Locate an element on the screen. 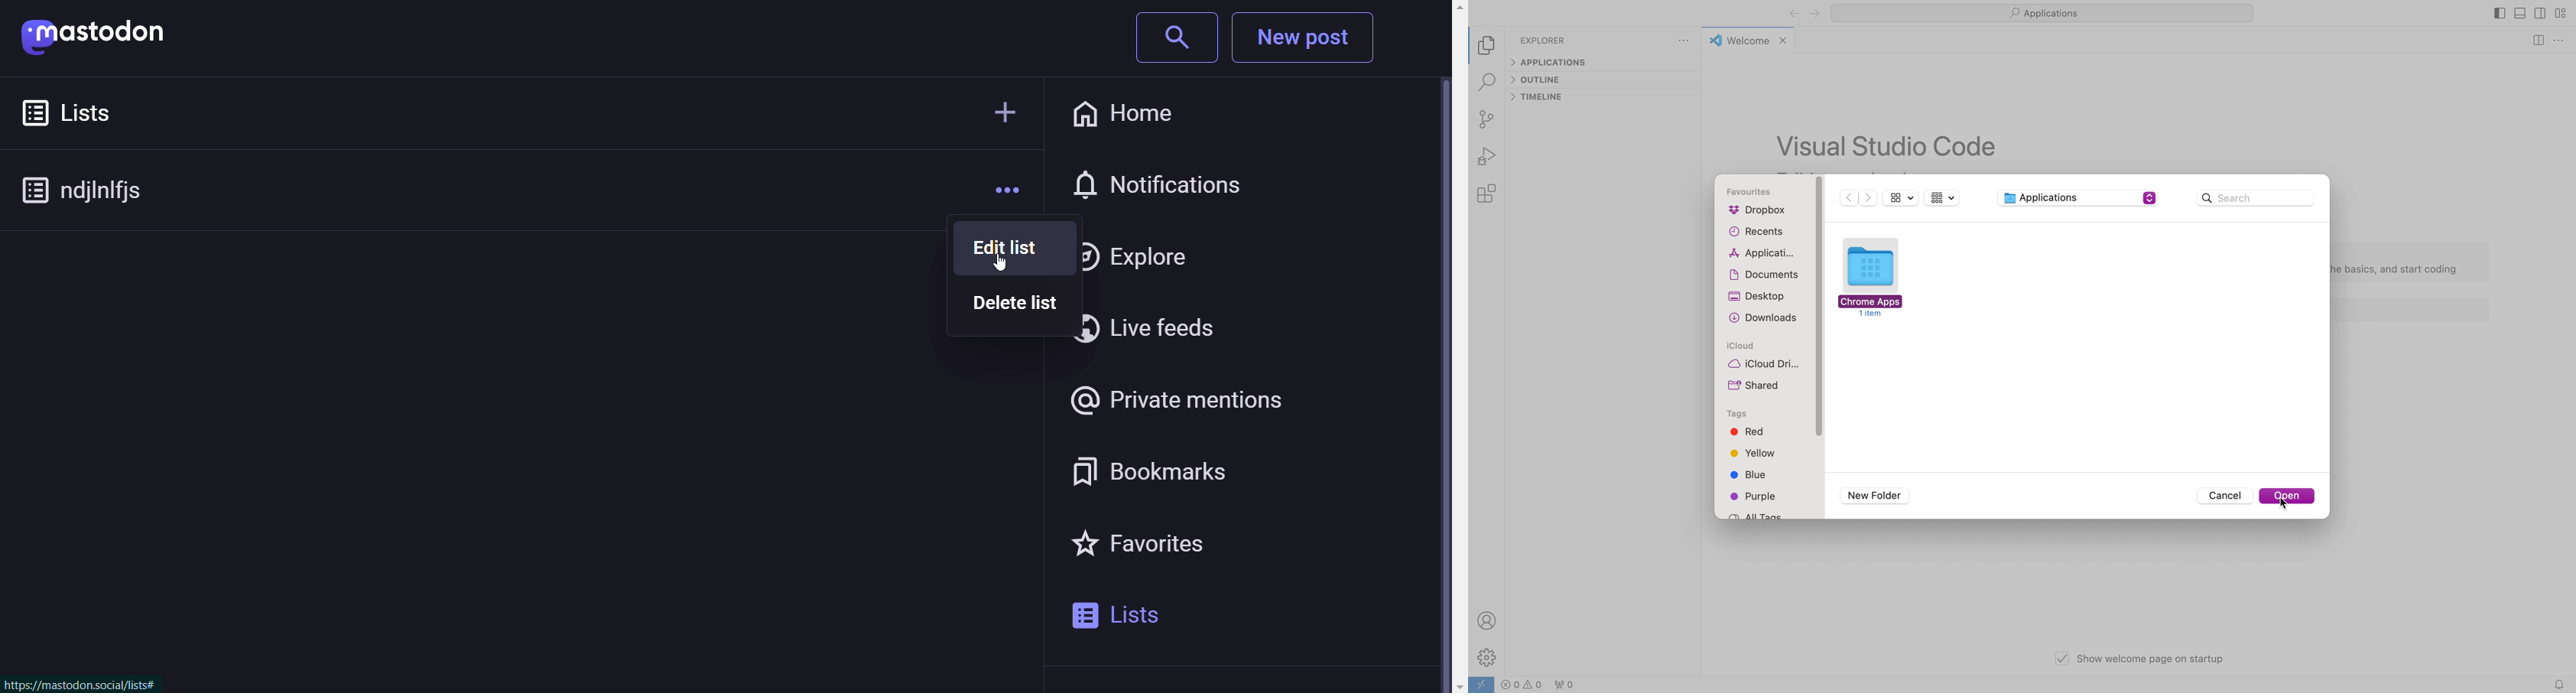 Image resolution: width=2576 pixels, height=700 pixels. new folder is located at coordinates (1871, 495).